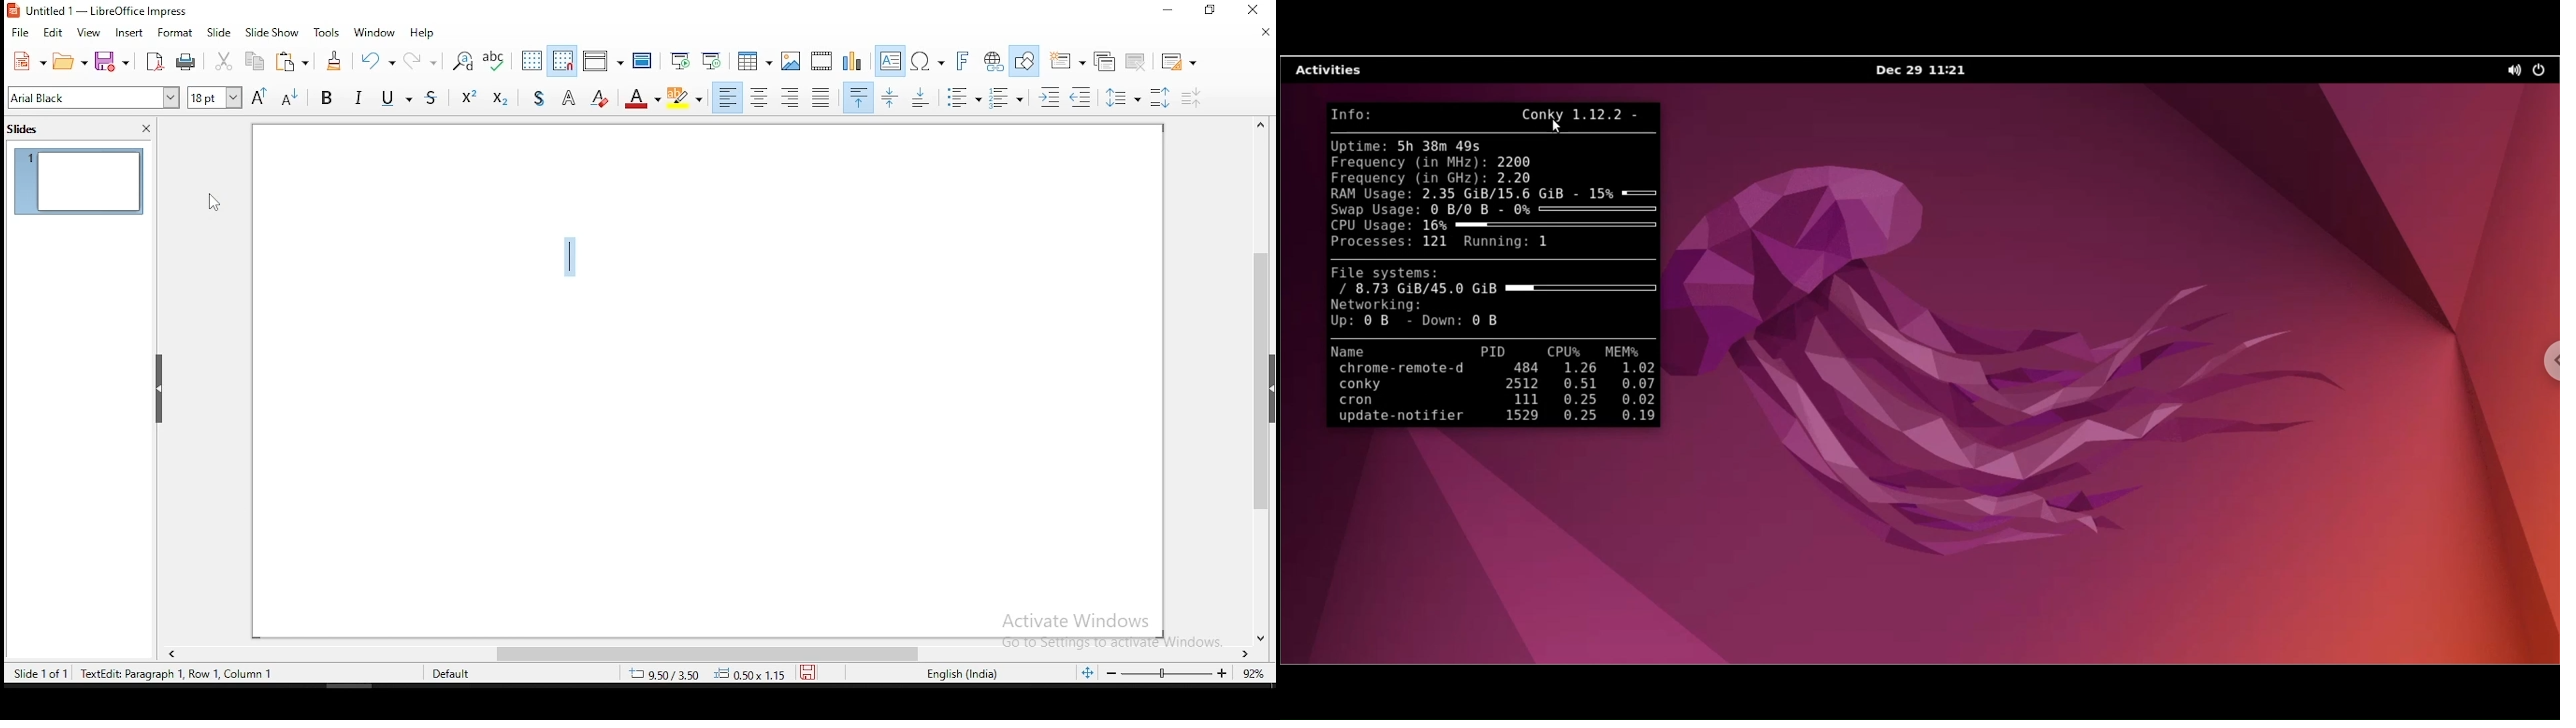 This screenshot has height=728, width=2576. Describe the element at coordinates (419, 58) in the screenshot. I see `redo` at that location.